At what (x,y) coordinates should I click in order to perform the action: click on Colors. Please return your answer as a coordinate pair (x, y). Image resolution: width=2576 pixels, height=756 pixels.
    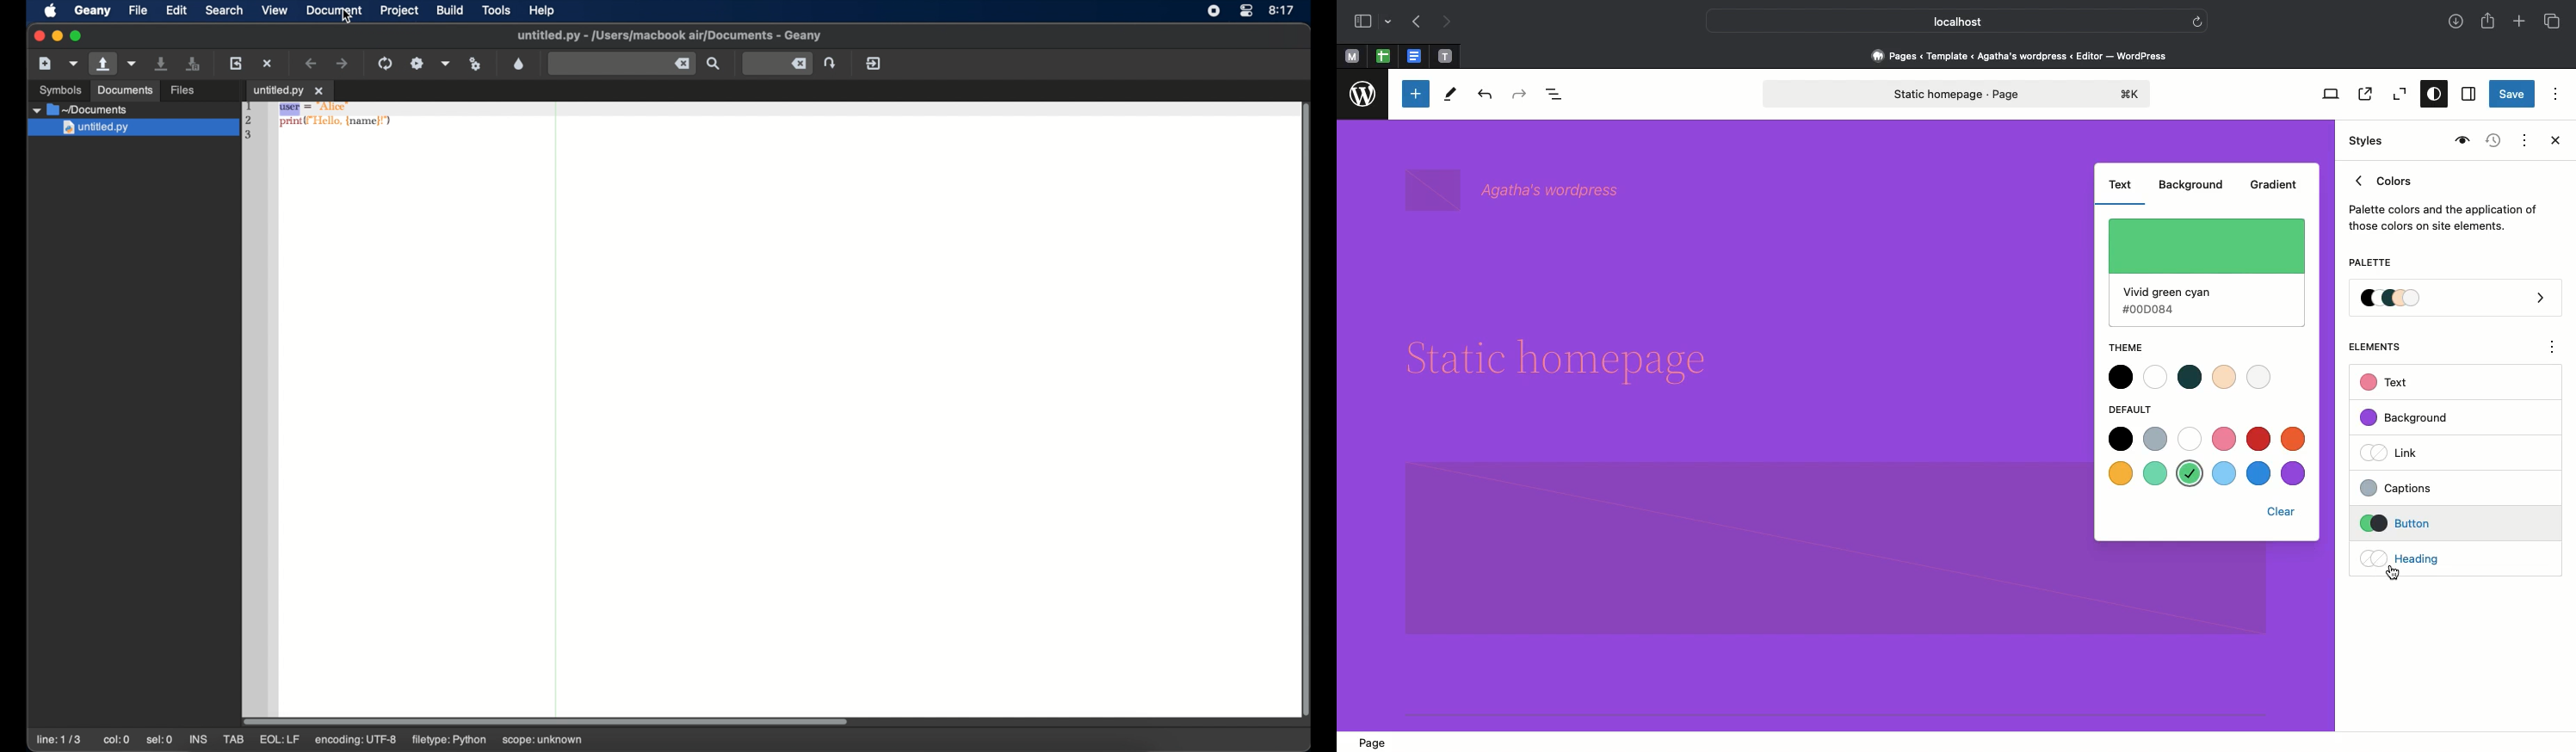
    Looking at the image, I should click on (2443, 200).